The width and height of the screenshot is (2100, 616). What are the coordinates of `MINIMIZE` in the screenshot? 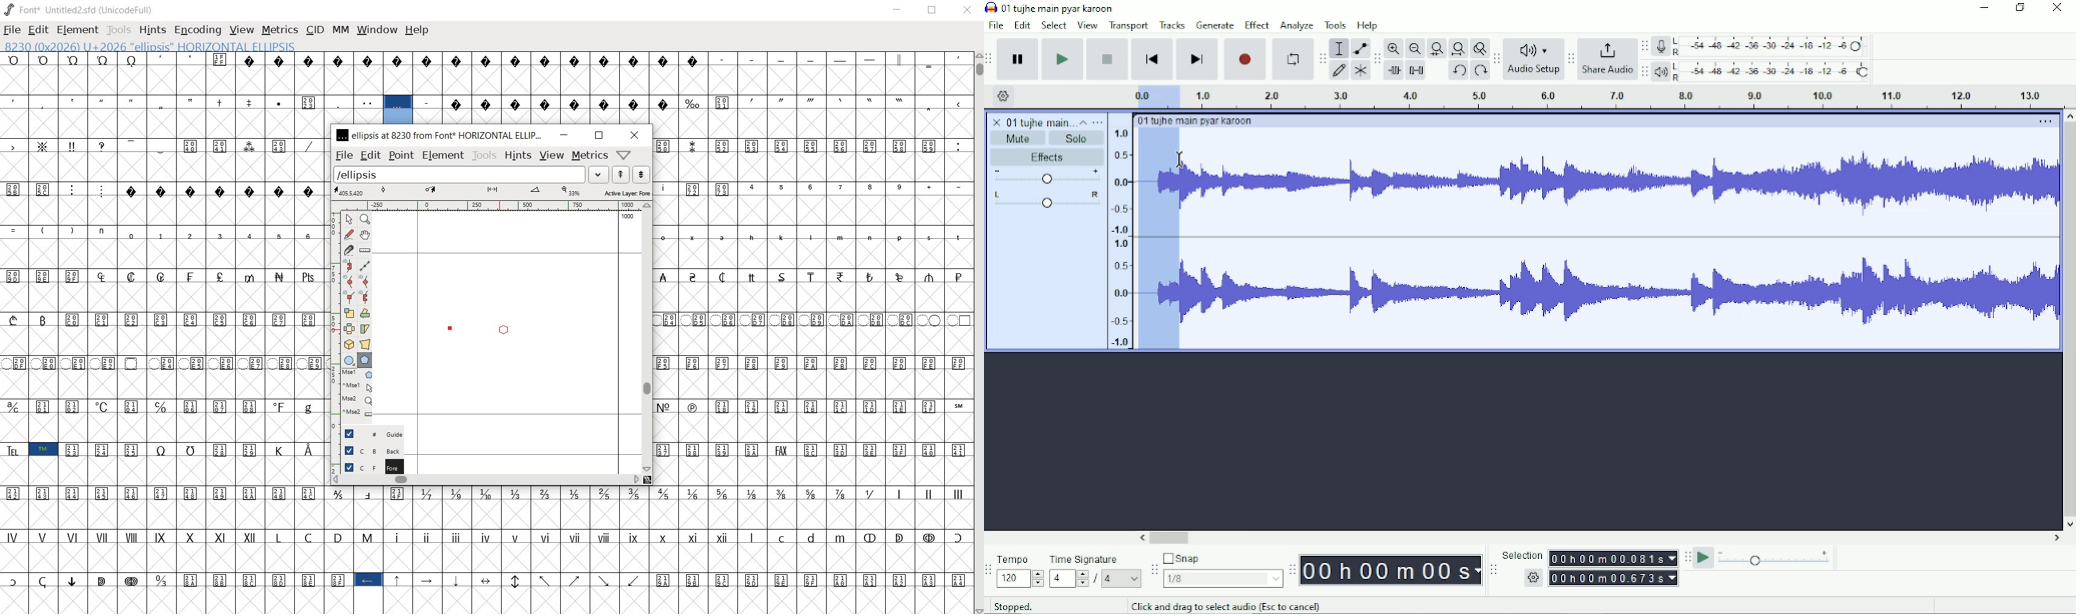 It's located at (896, 10).